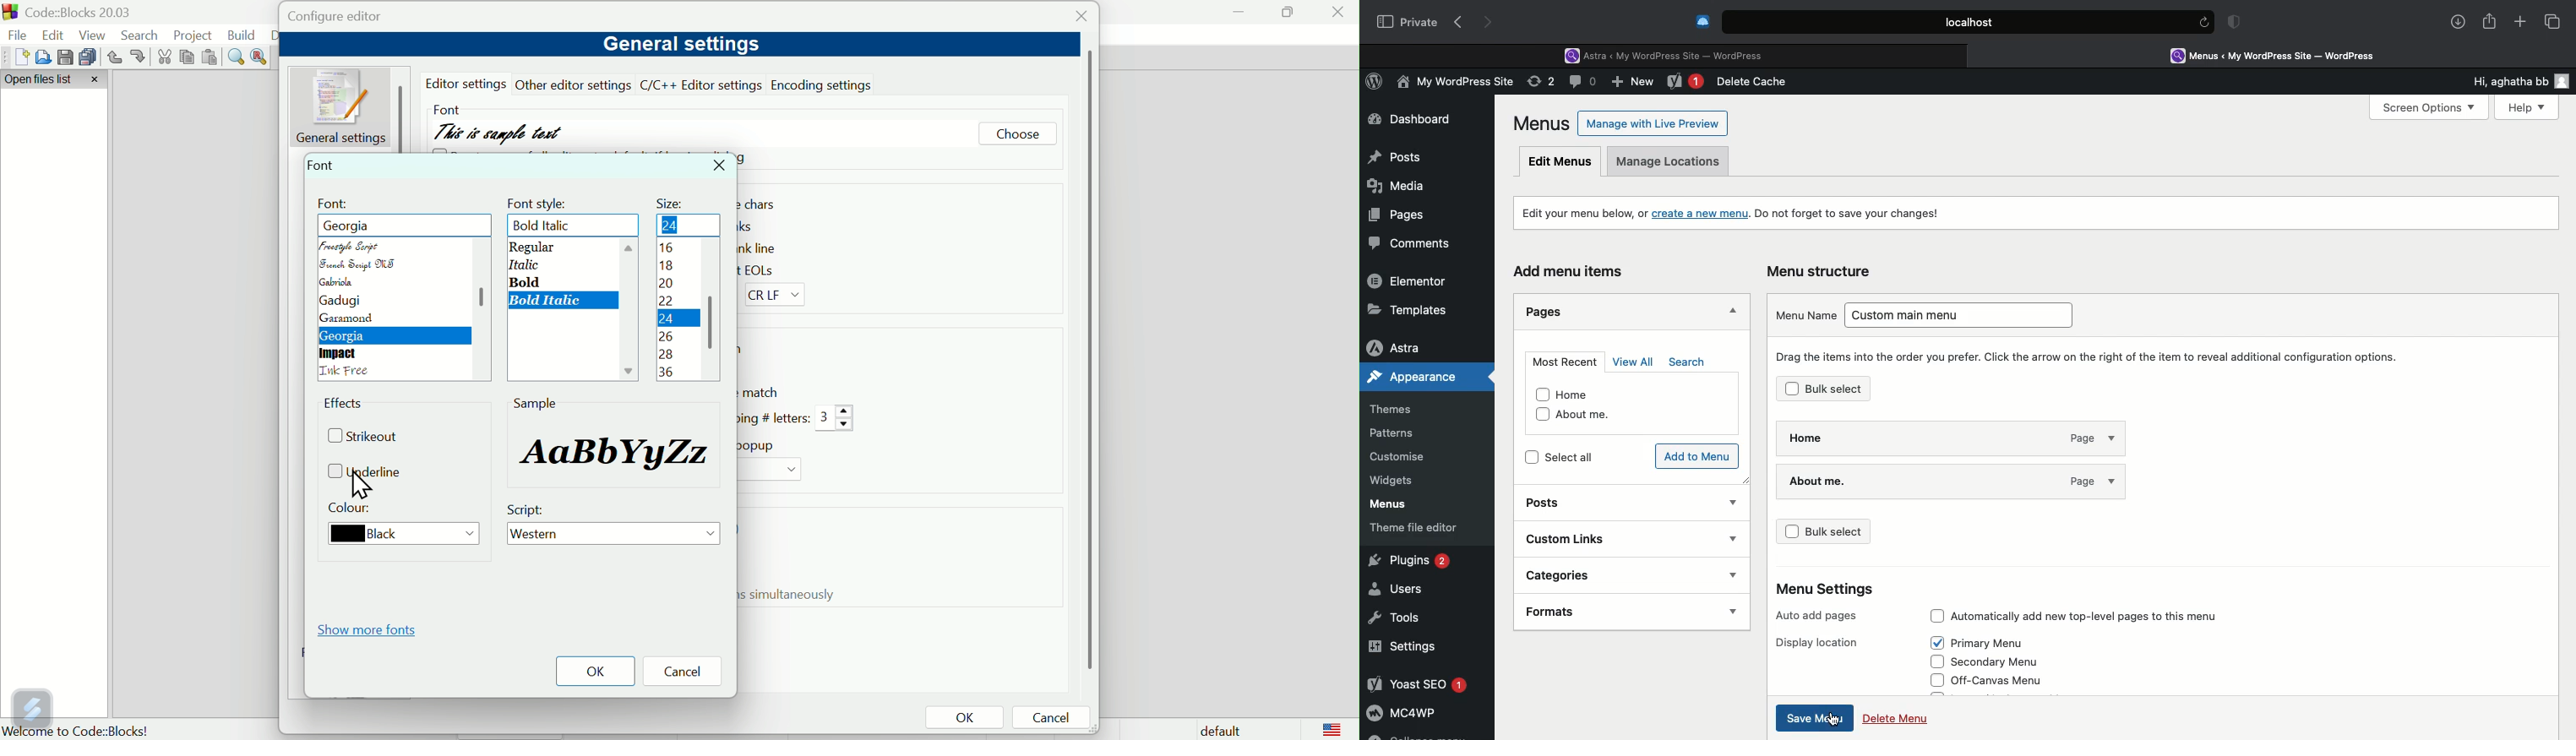 Image resolution: width=2576 pixels, height=756 pixels. What do you see at coordinates (2427, 108) in the screenshot?
I see `Screen Options` at bounding box center [2427, 108].